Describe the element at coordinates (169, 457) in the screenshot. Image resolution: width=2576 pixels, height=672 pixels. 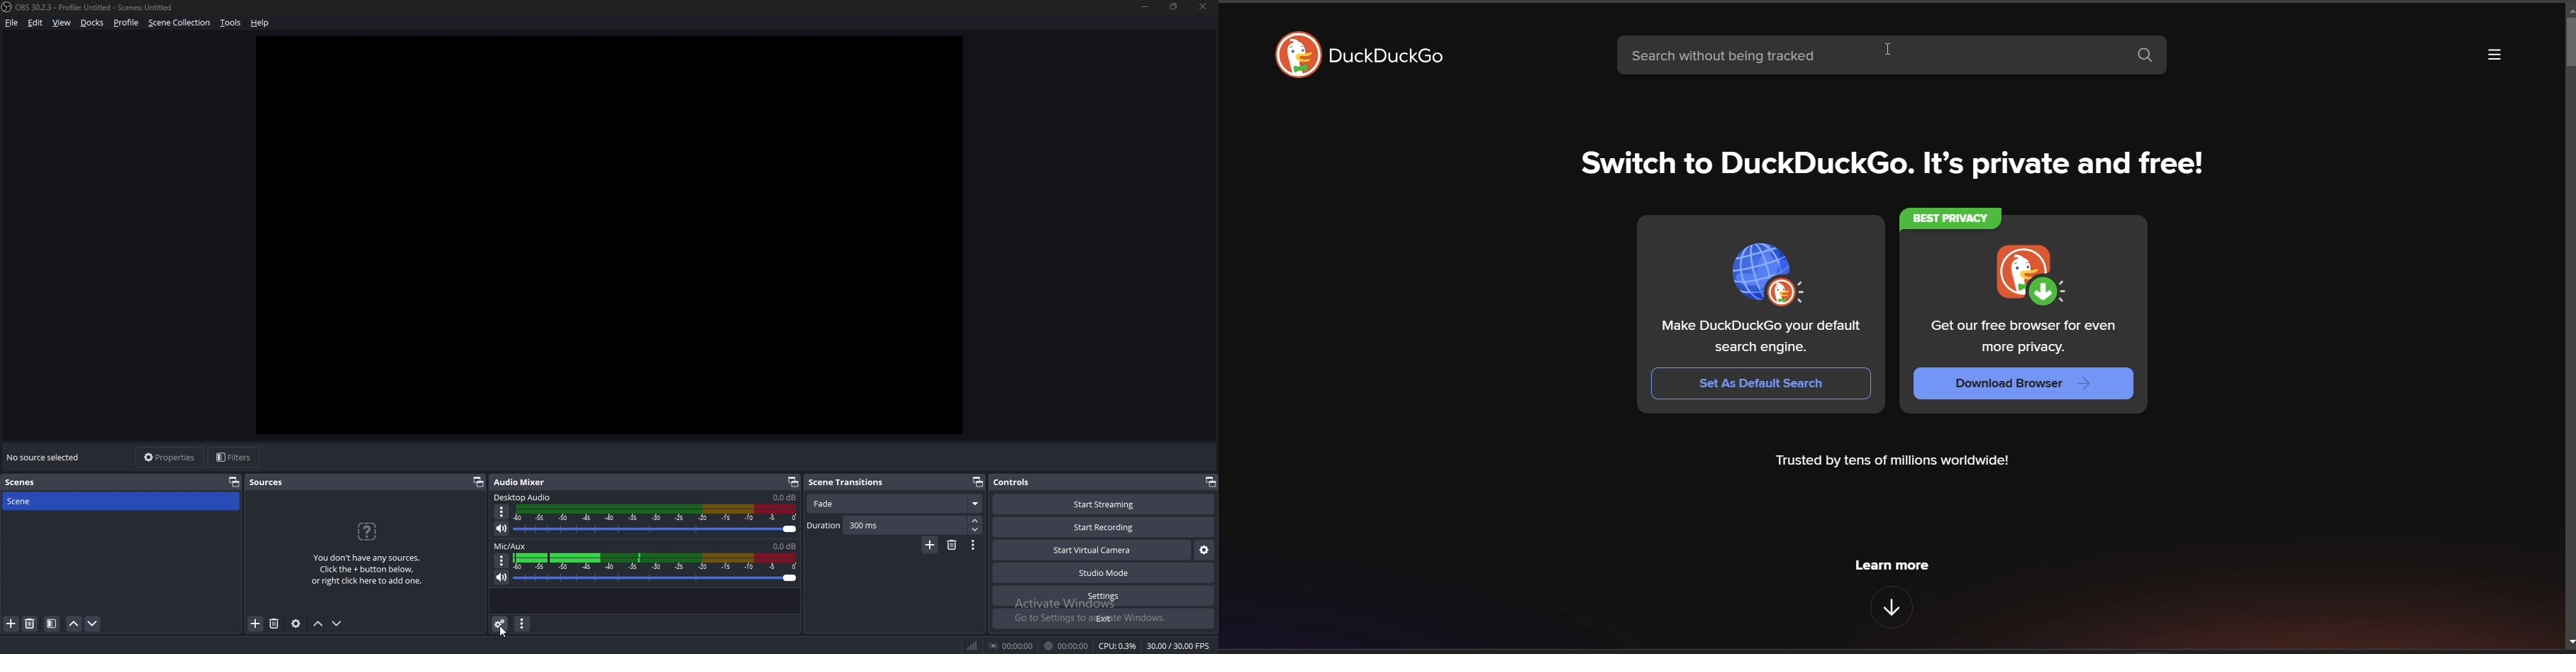
I see `properties` at that location.